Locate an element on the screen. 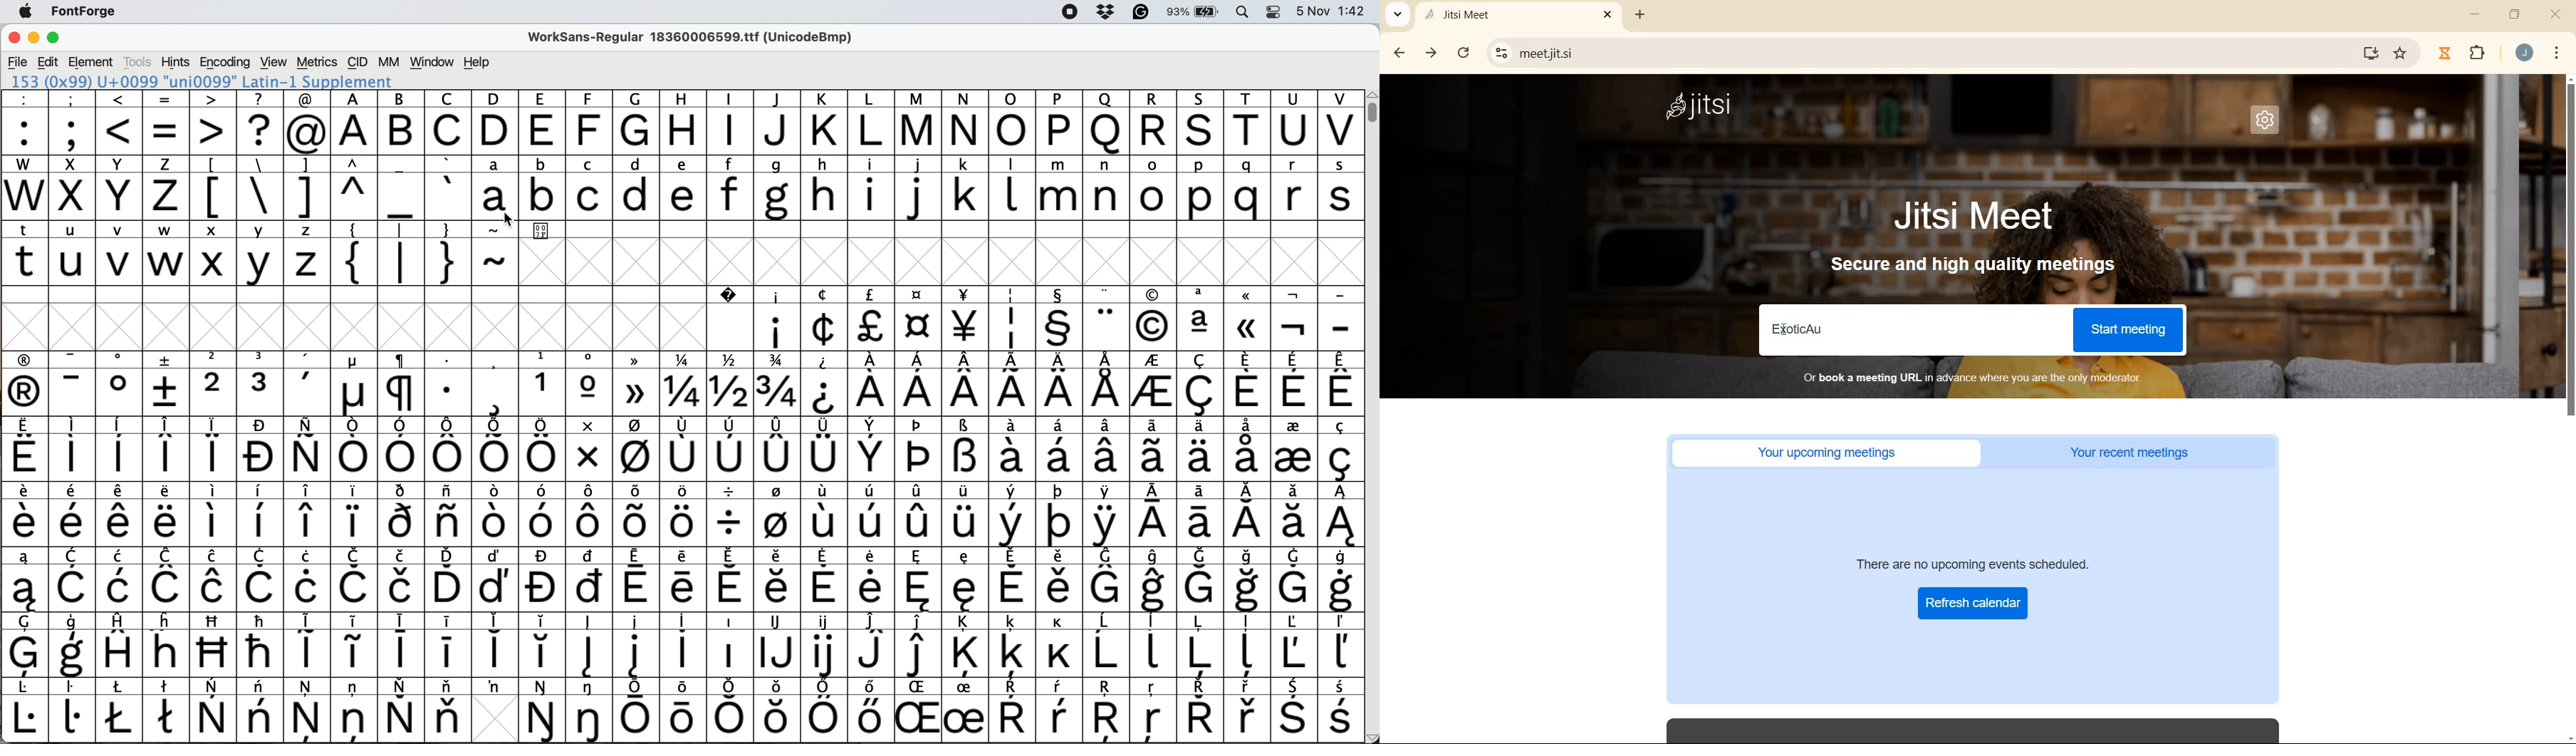 The height and width of the screenshot is (756, 2576). symbol is located at coordinates (402, 644).